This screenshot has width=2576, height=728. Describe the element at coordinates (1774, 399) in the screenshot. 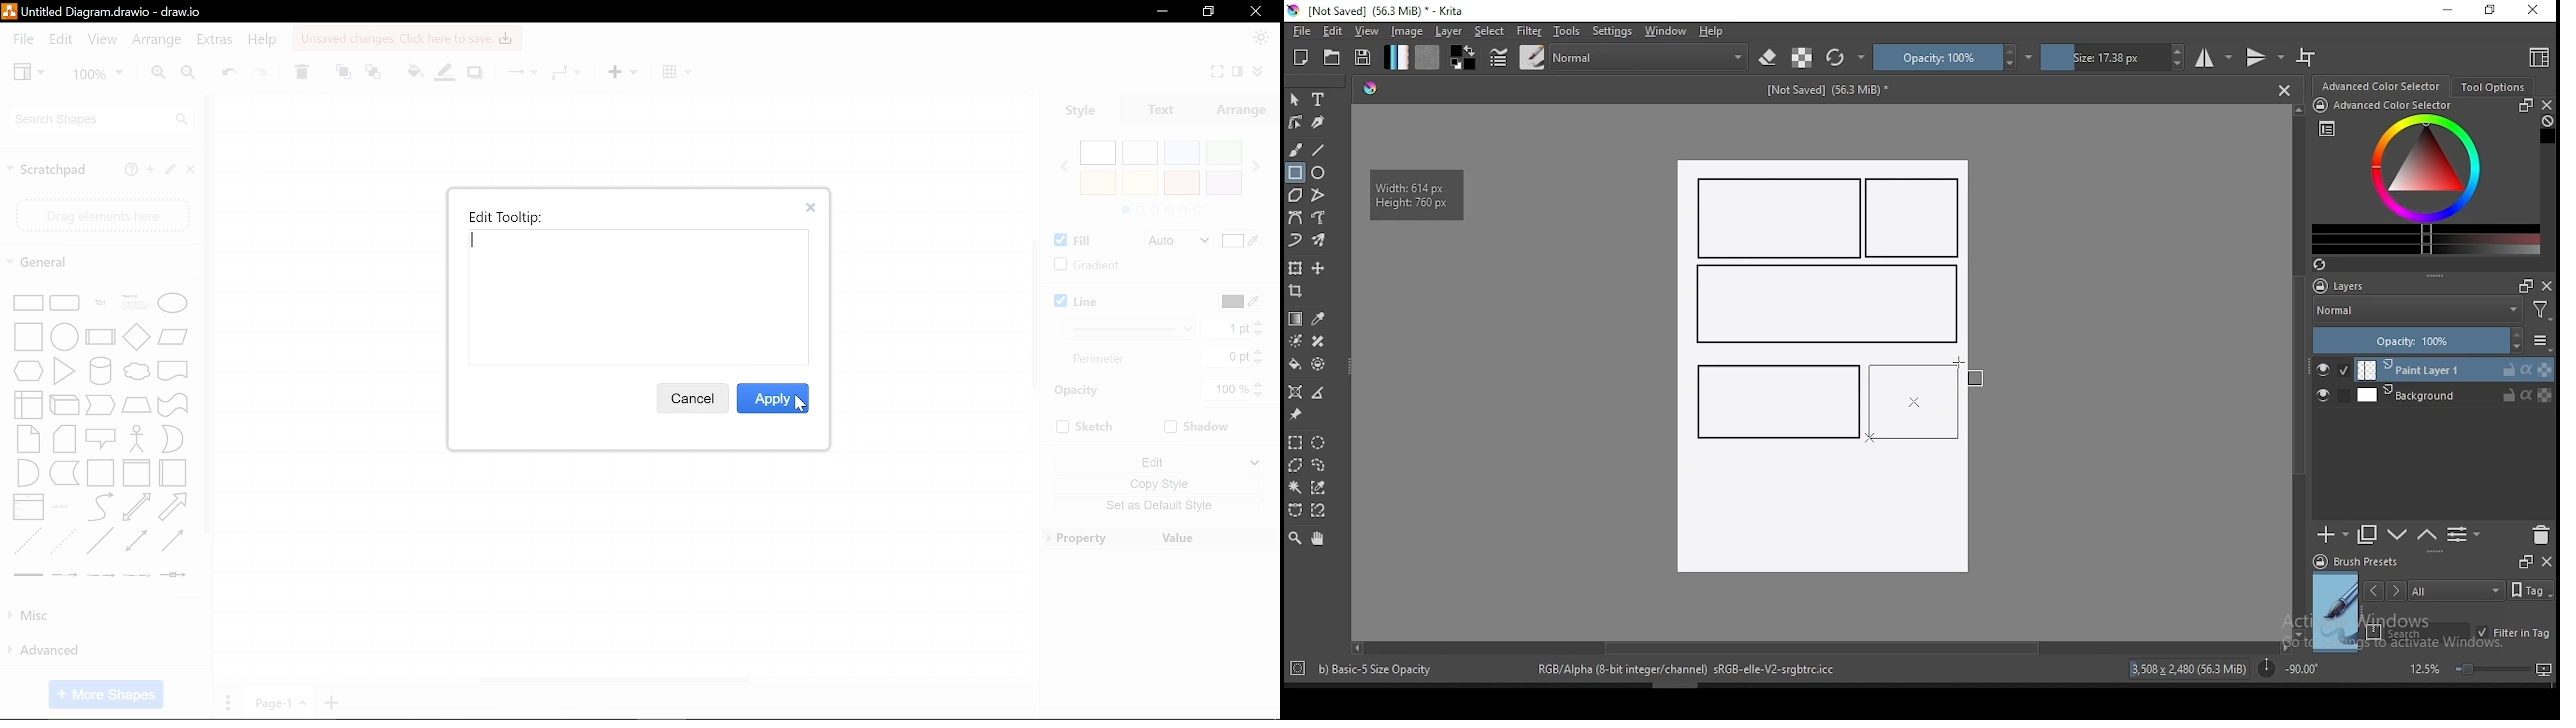

I see `new rectangle` at that location.